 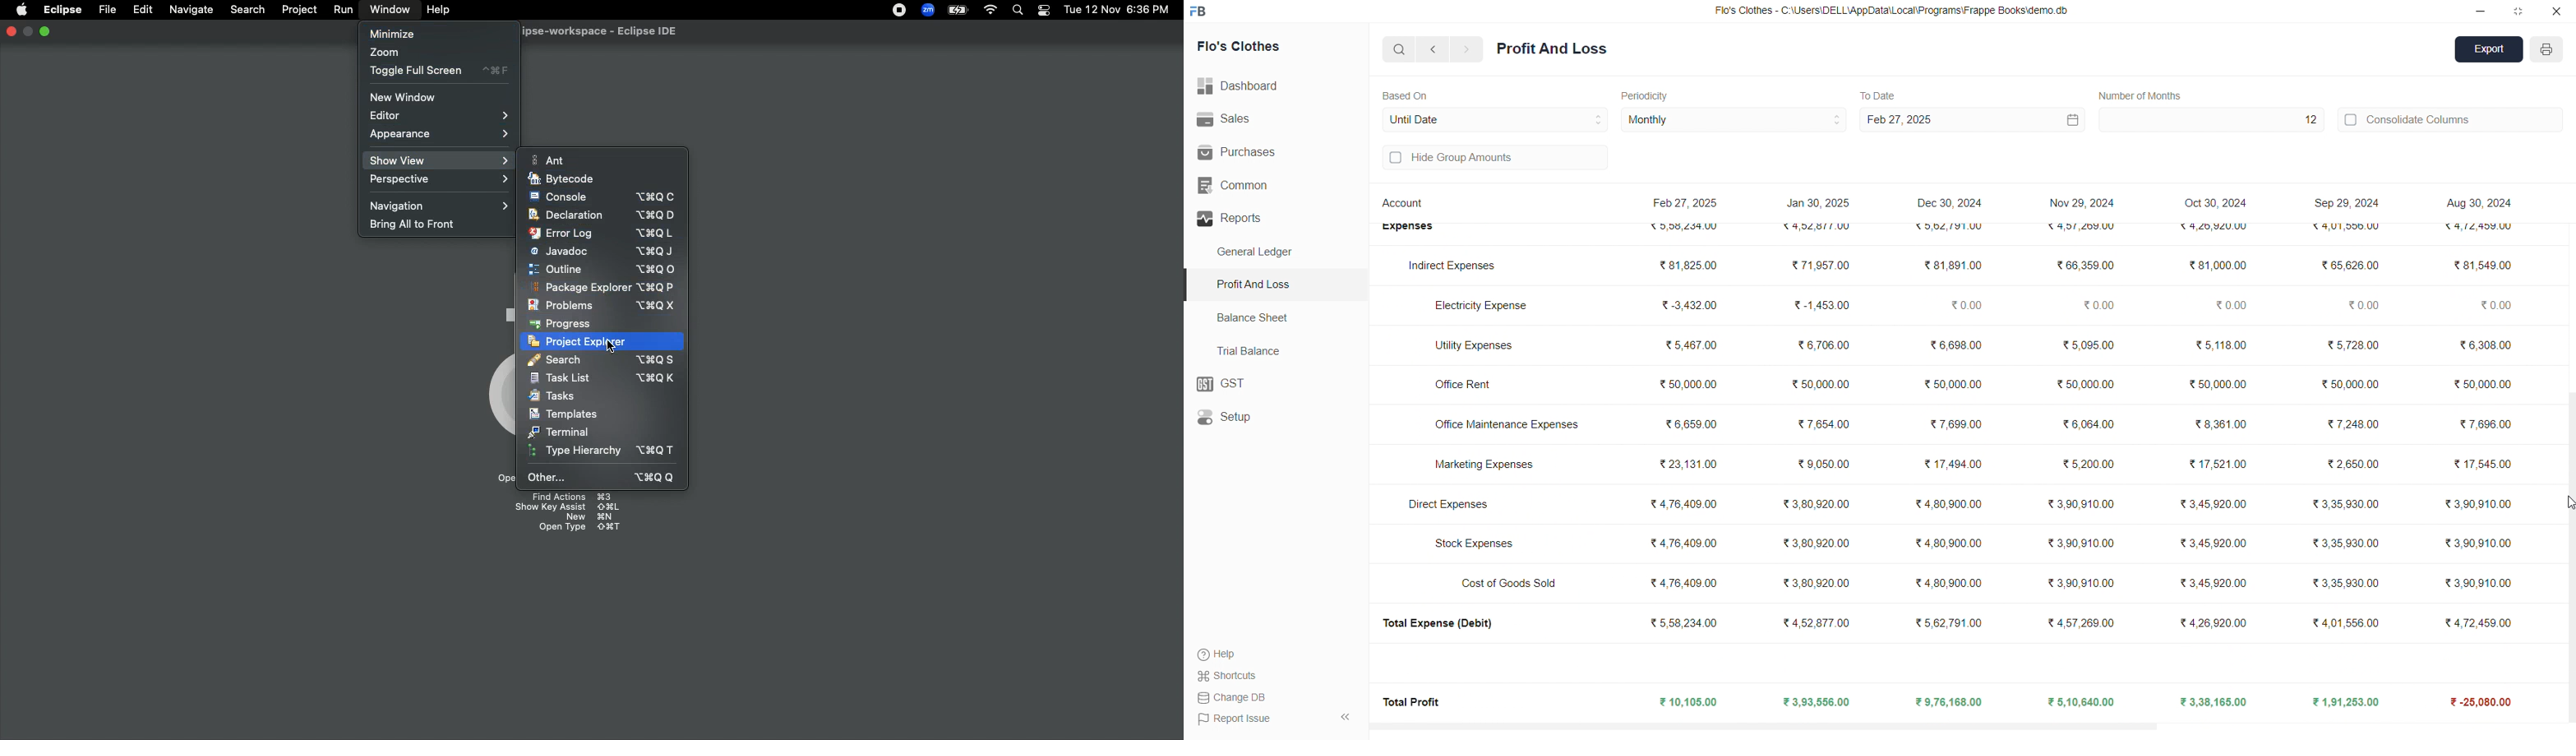 What do you see at coordinates (2216, 344) in the screenshot?
I see `₹ 5,118.00` at bounding box center [2216, 344].